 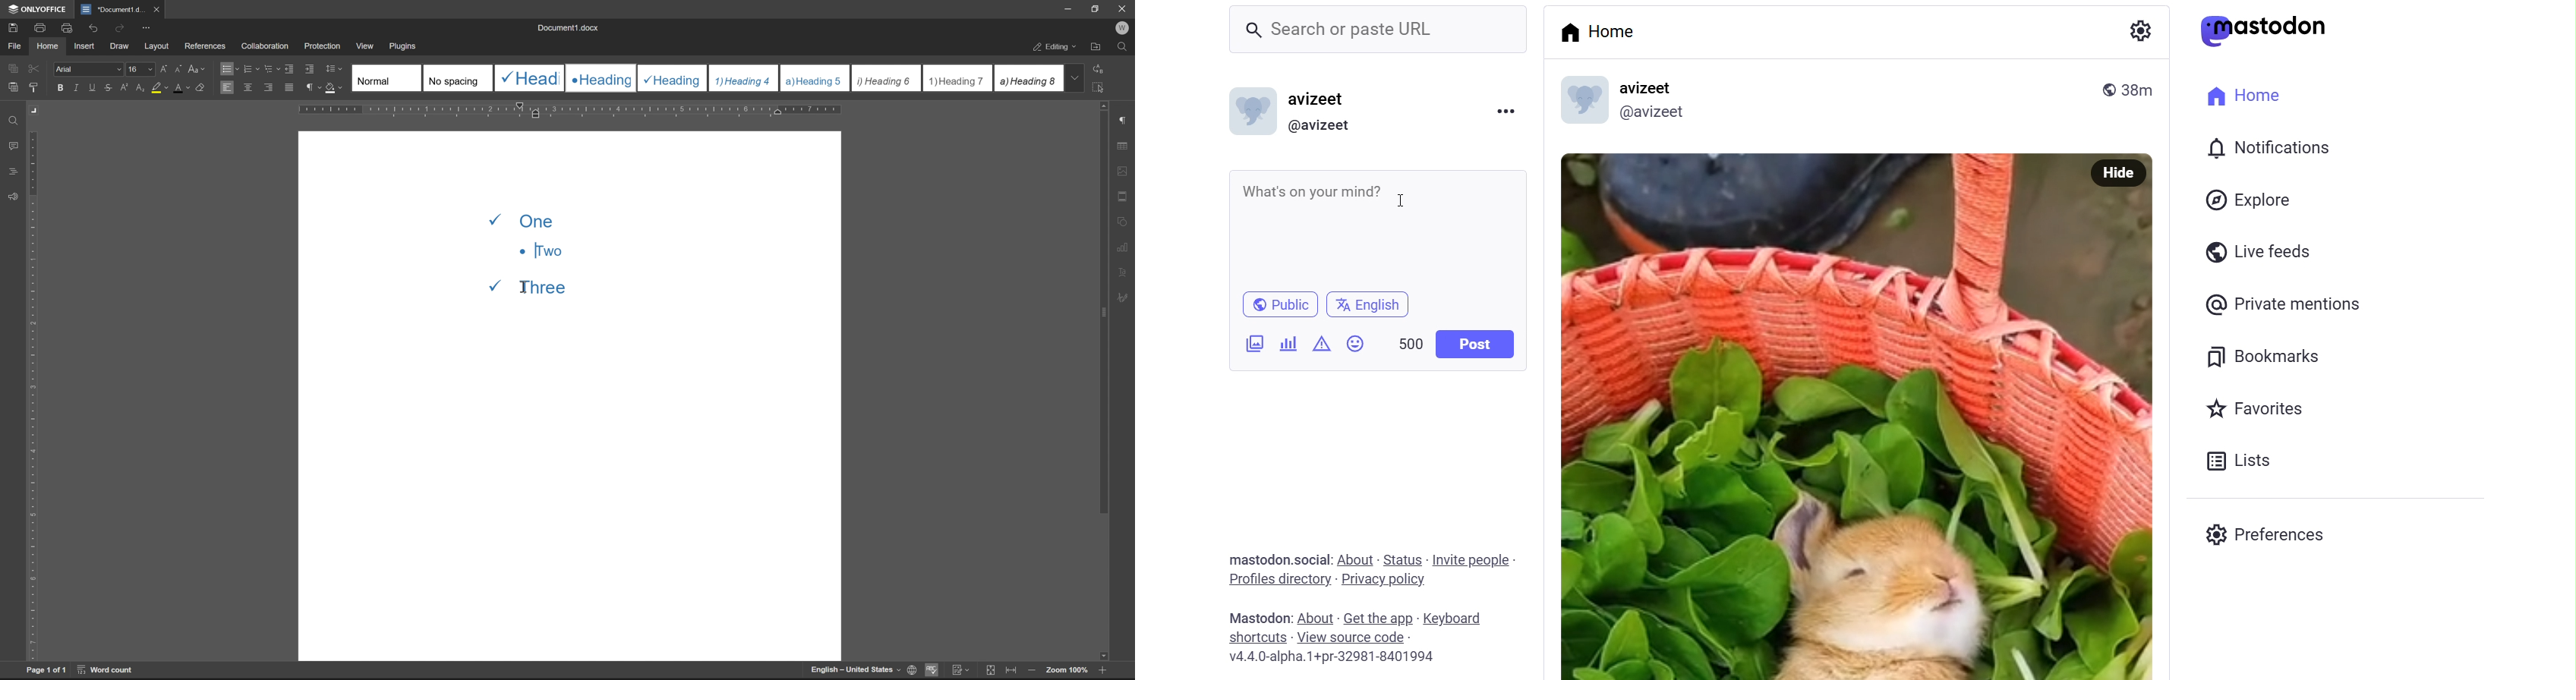 What do you see at coordinates (292, 68) in the screenshot?
I see `decrease indent` at bounding box center [292, 68].